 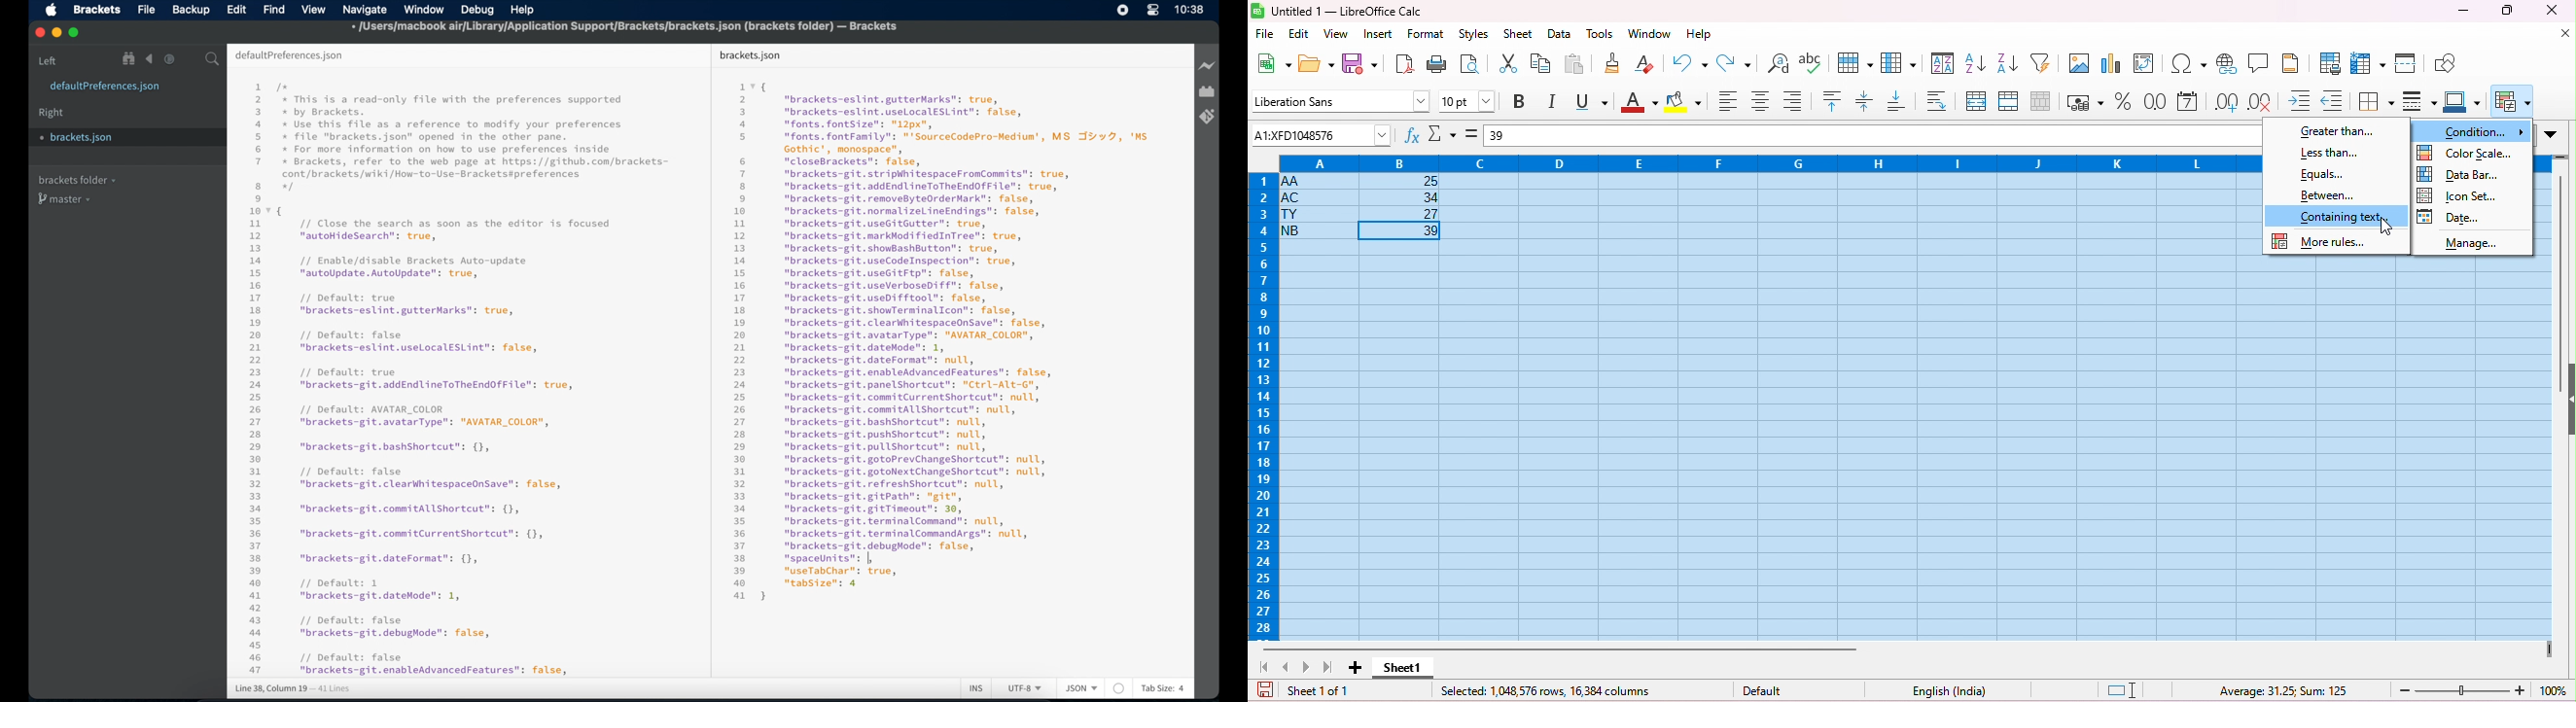 What do you see at coordinates (2189, 64) in the screenshot?
I see `insert special characters` at bounding box center [2189, 64].